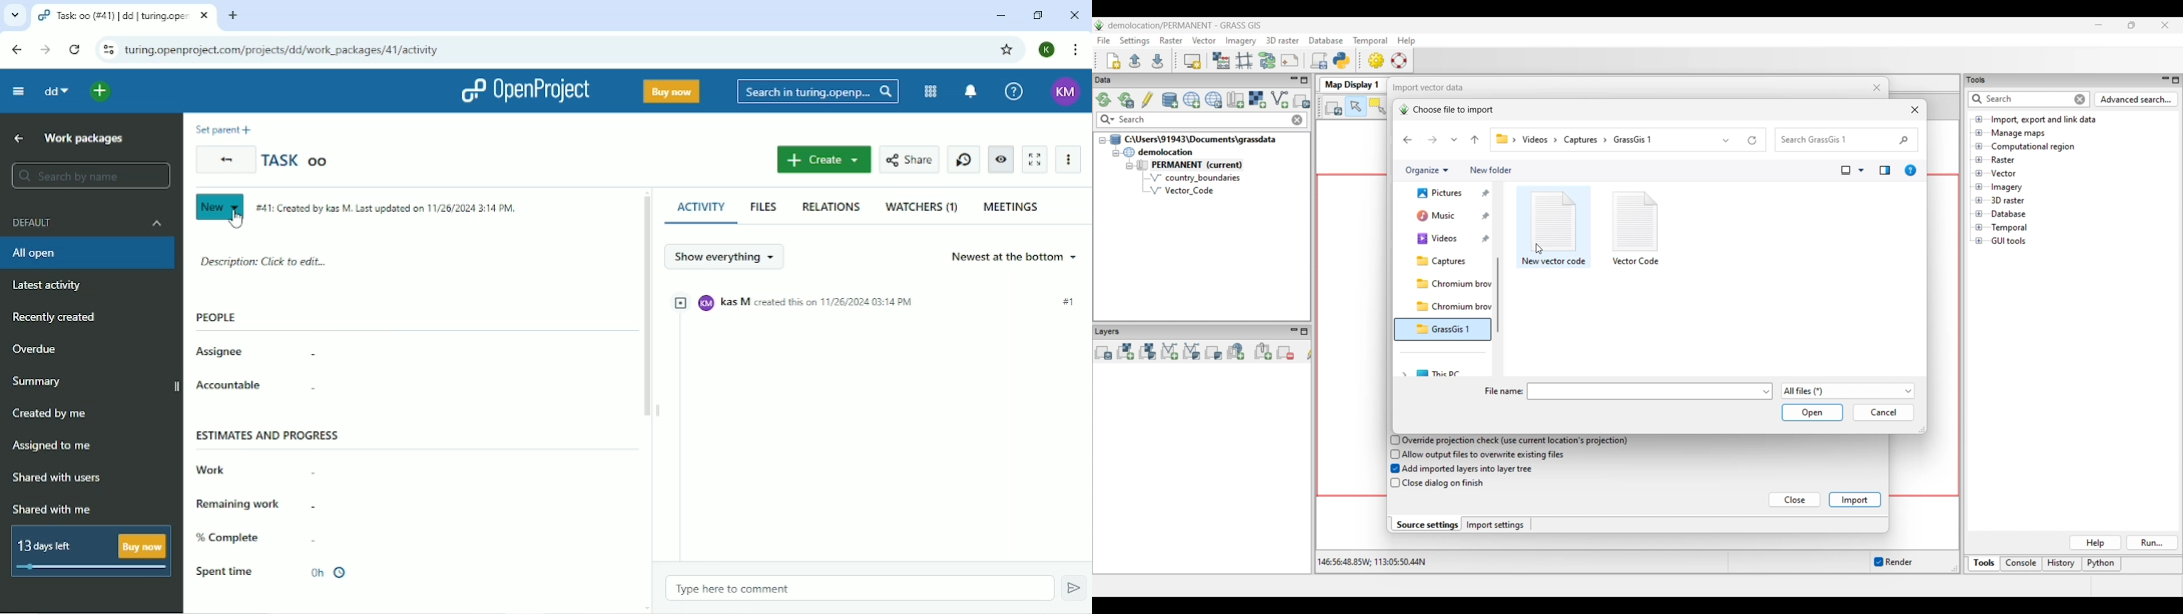  I want to click on Spent time 0h, so click(273, 572).